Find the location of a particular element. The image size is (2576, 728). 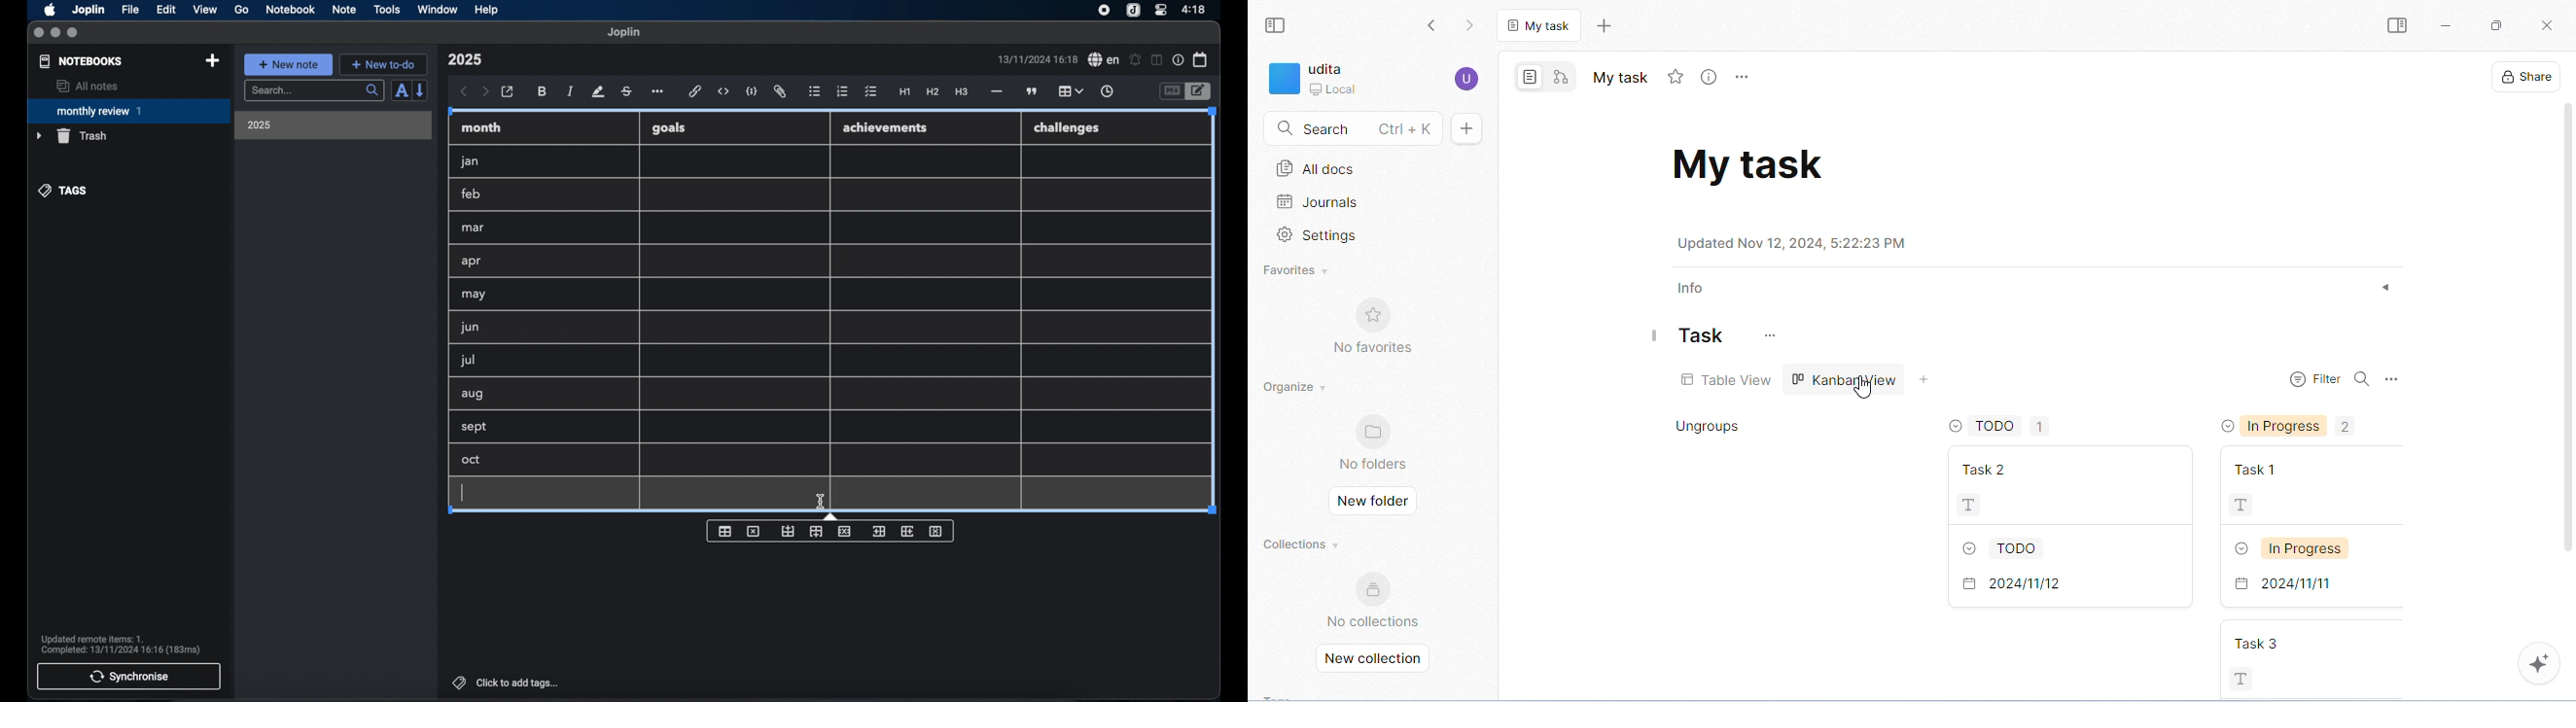

note properties is located at coordinates (1179, 60).